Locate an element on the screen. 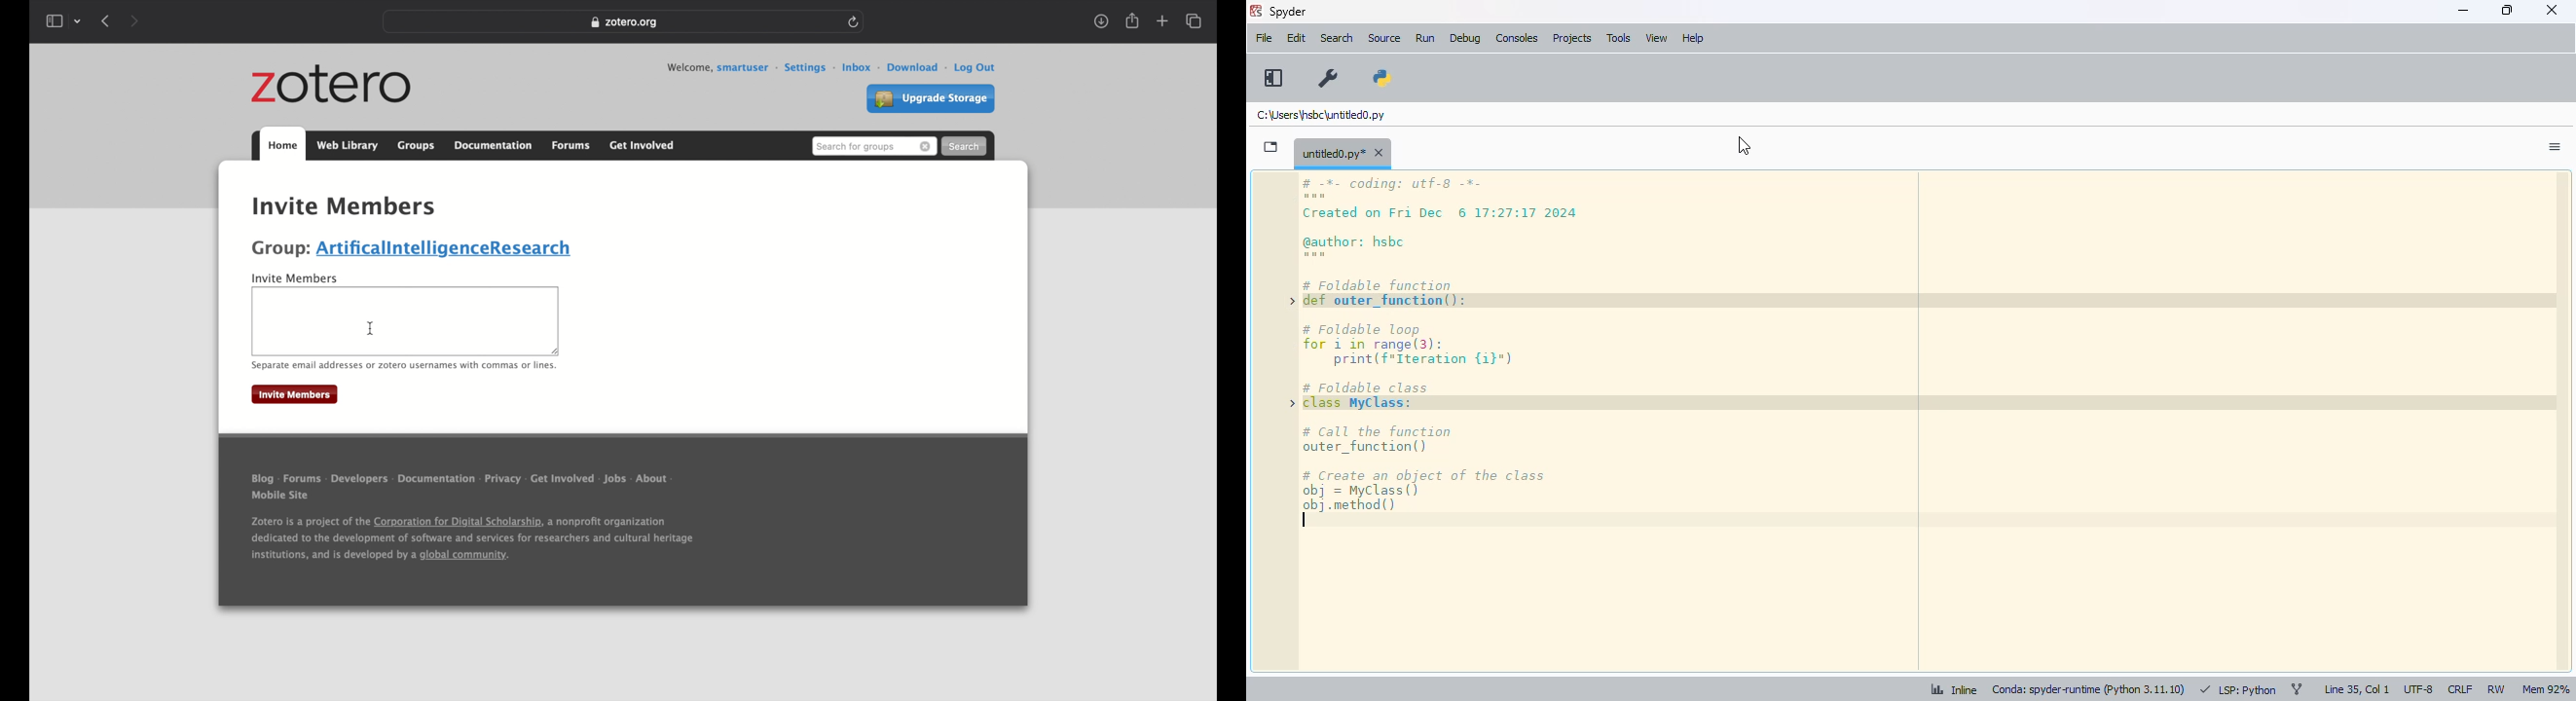  download is located at coordinates (1101, 22).